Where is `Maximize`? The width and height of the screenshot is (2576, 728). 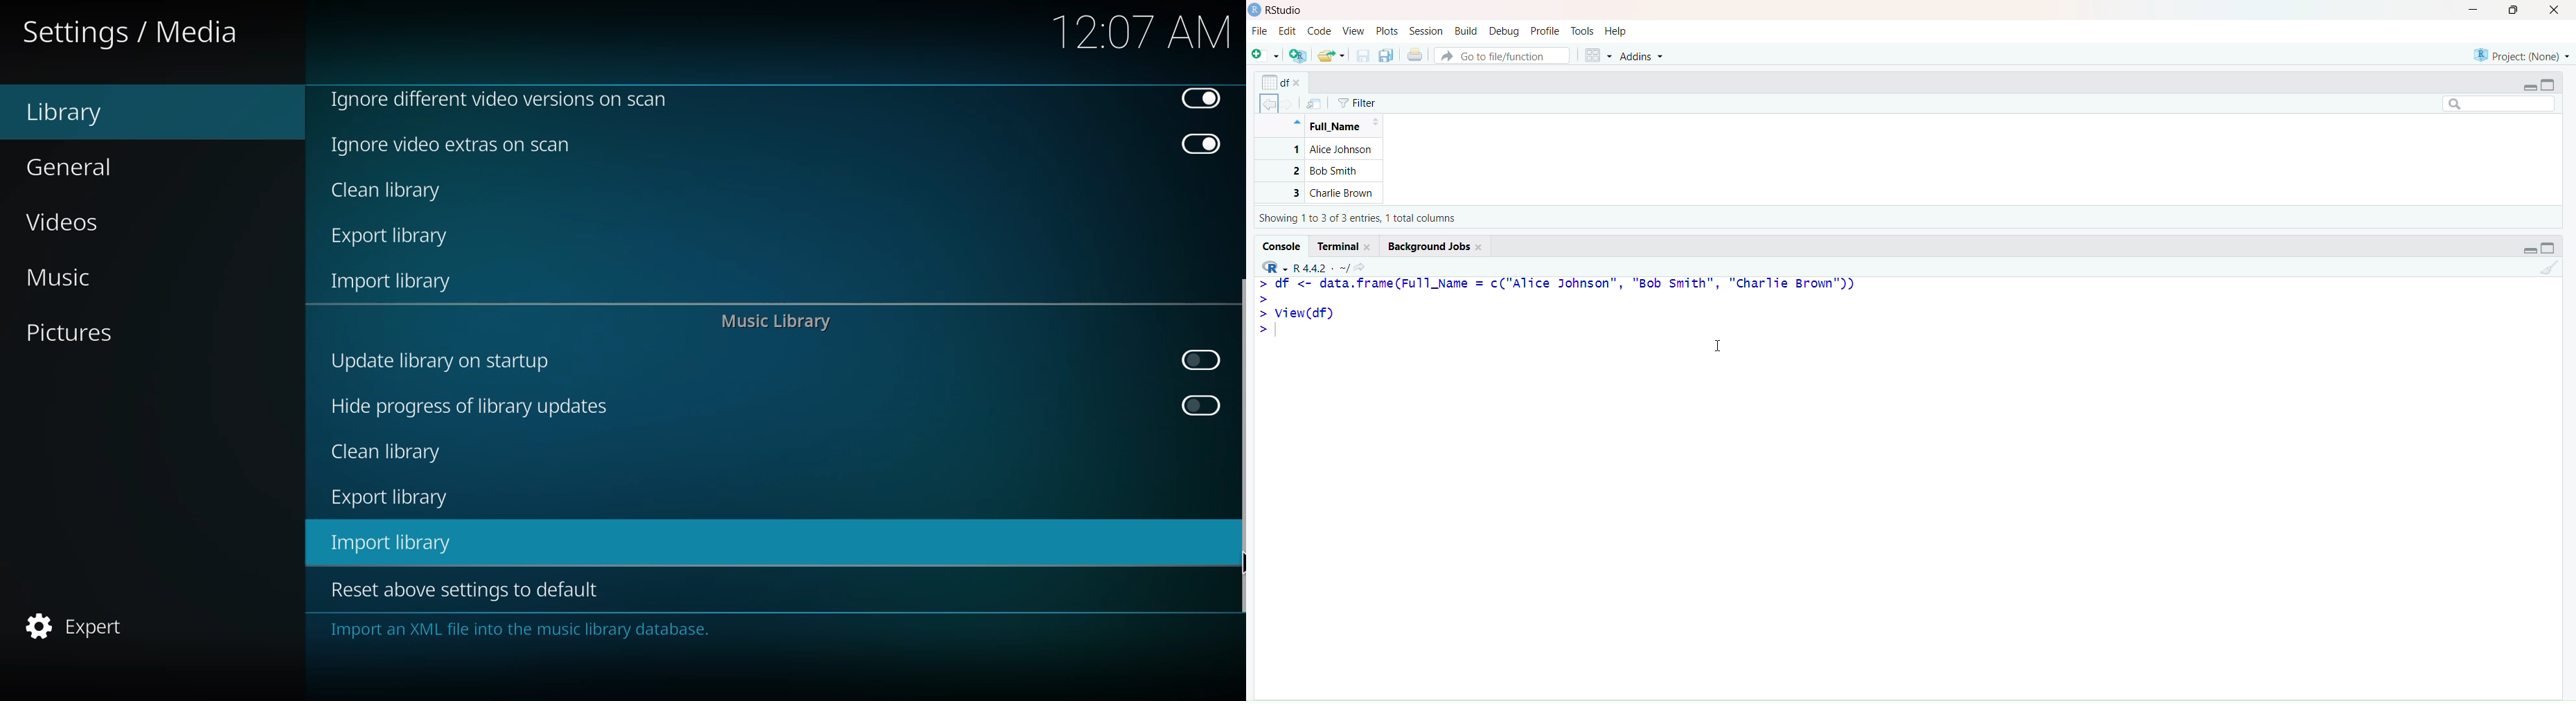
Maximize is located at coordinates (2552, 247).